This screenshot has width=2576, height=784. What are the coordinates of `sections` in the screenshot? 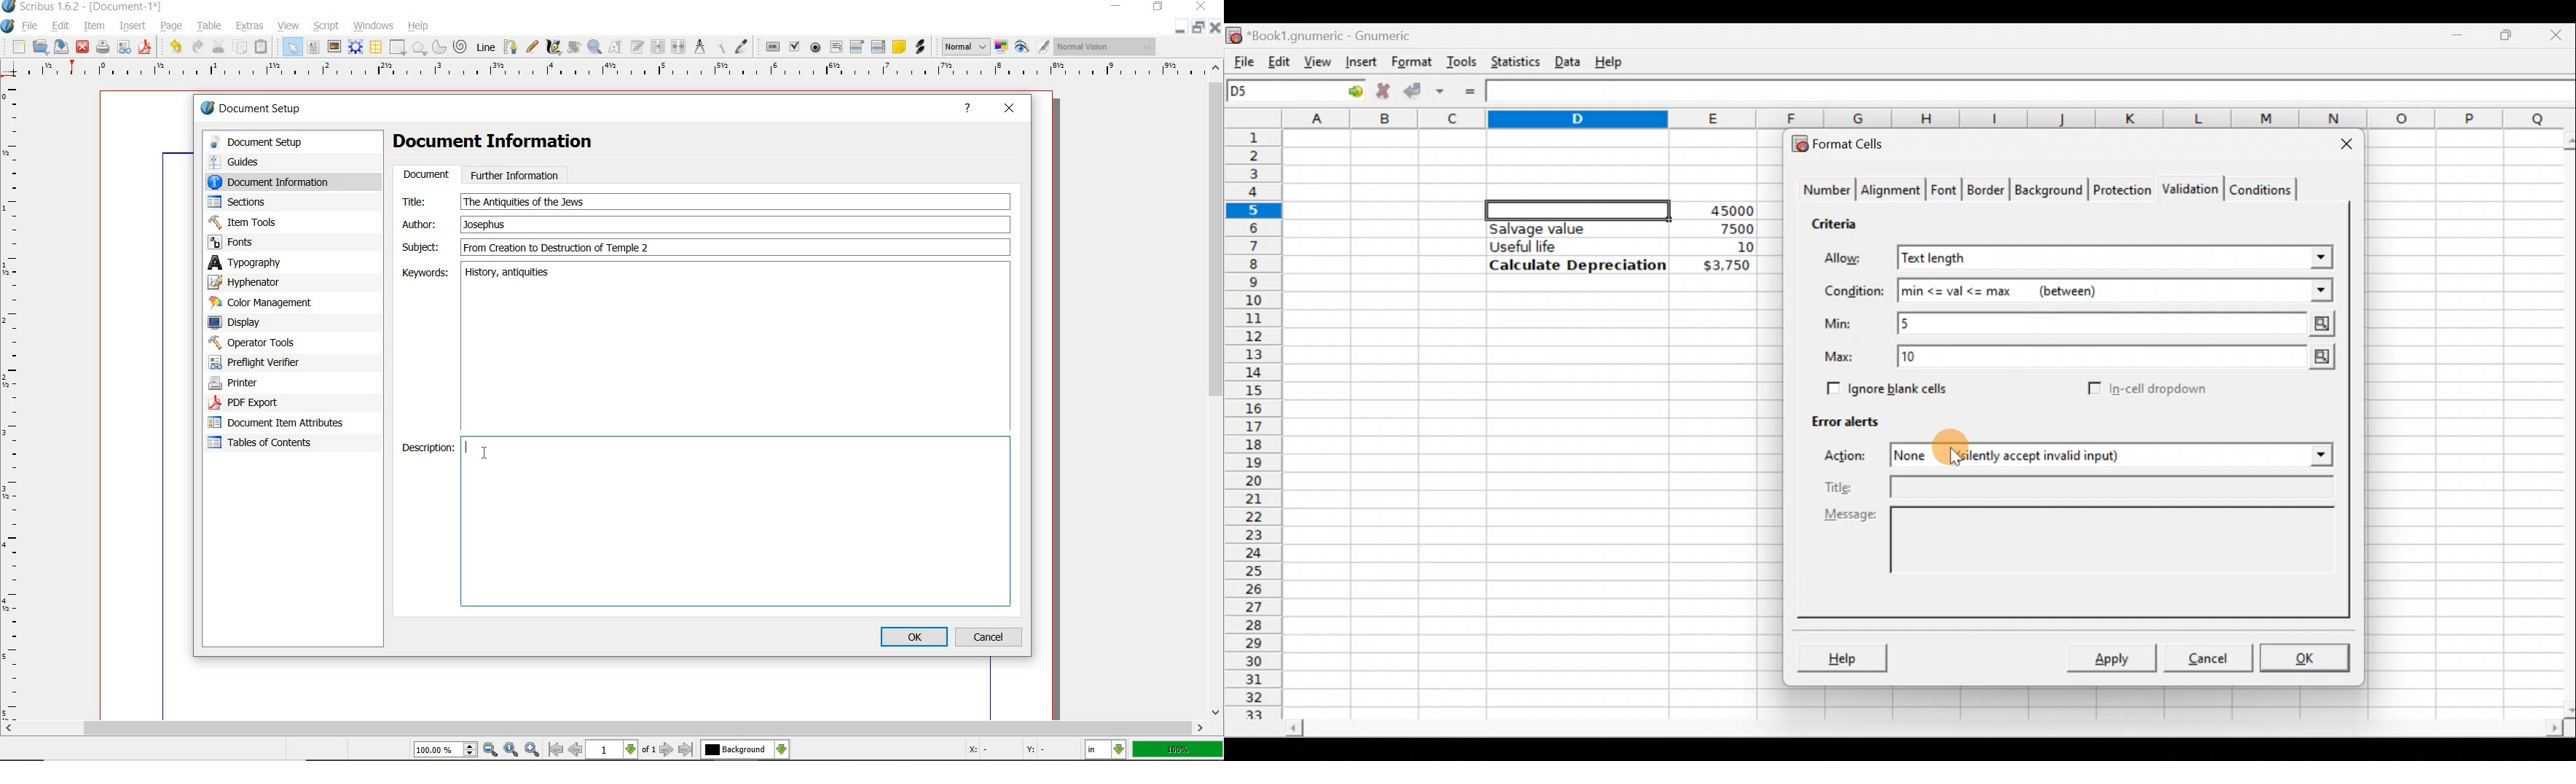 It's located at (269, 202).